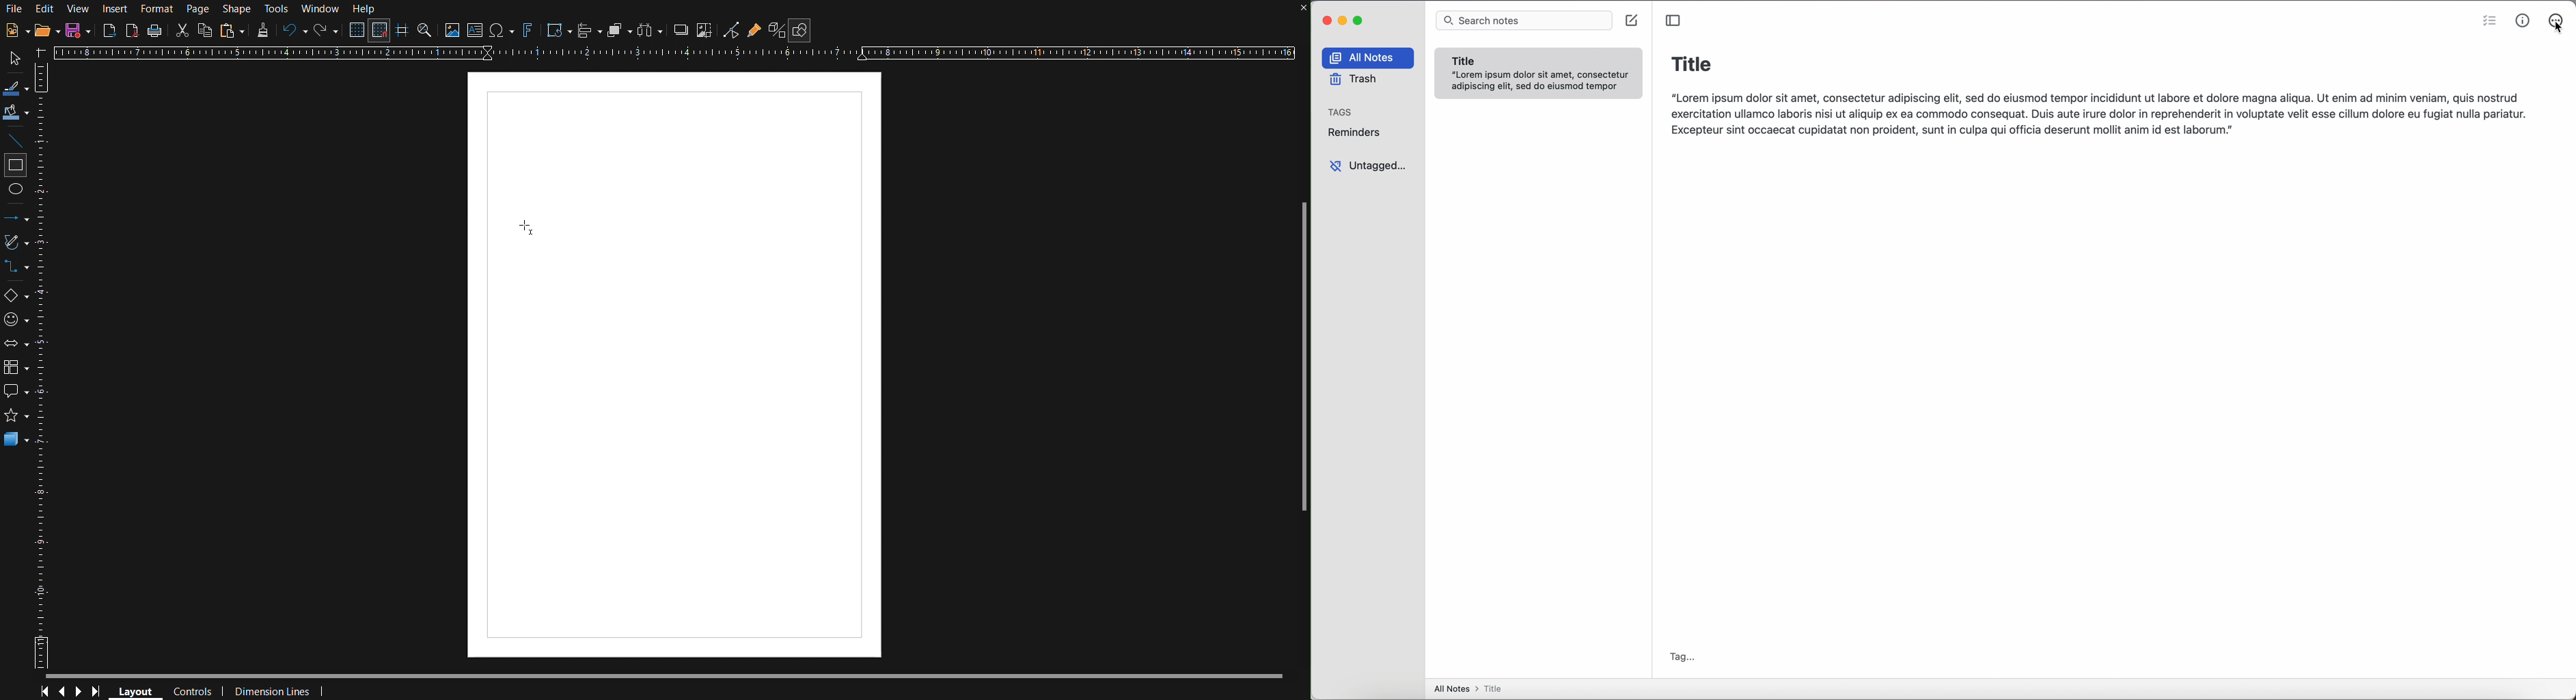  What do you see at coordinates (154, 31) in the screenshot?
I see `Print` at bounding box center [154, 31].